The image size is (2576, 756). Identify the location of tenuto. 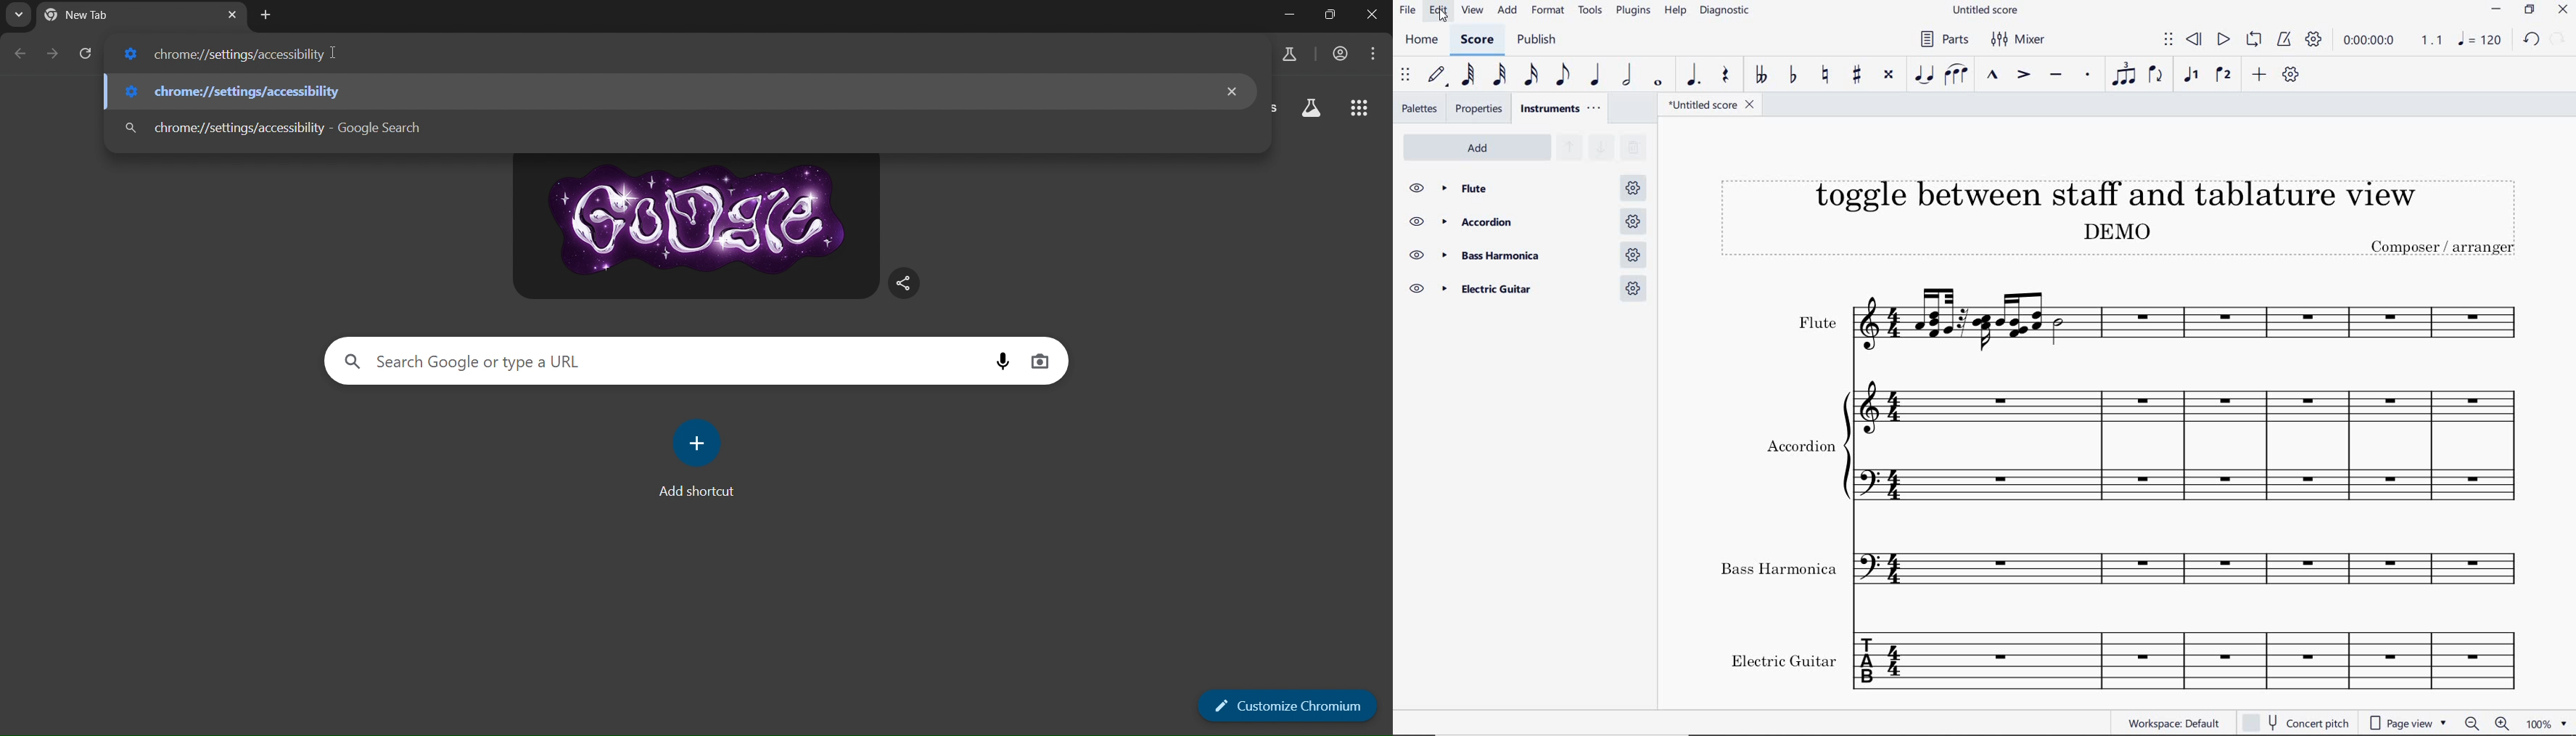
(2057, 75).